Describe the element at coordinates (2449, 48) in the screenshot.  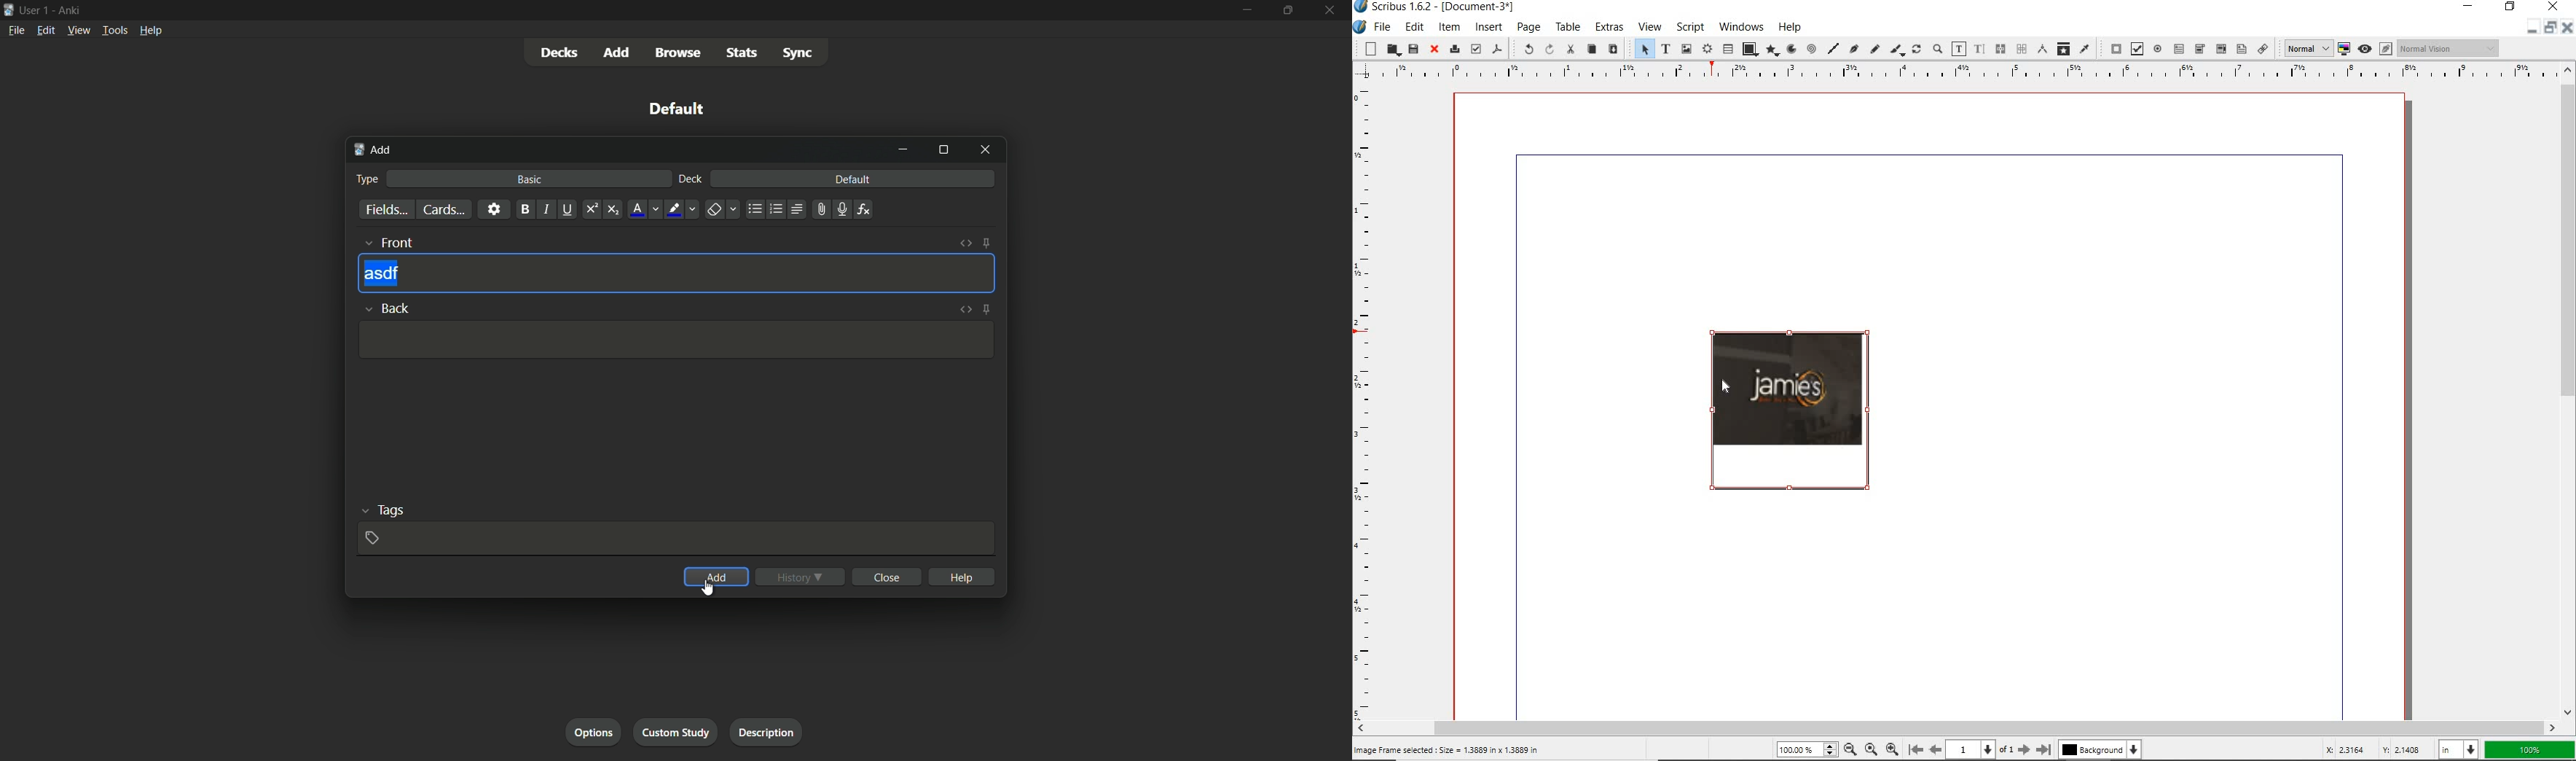
I see `visual appearance of display` at that location.